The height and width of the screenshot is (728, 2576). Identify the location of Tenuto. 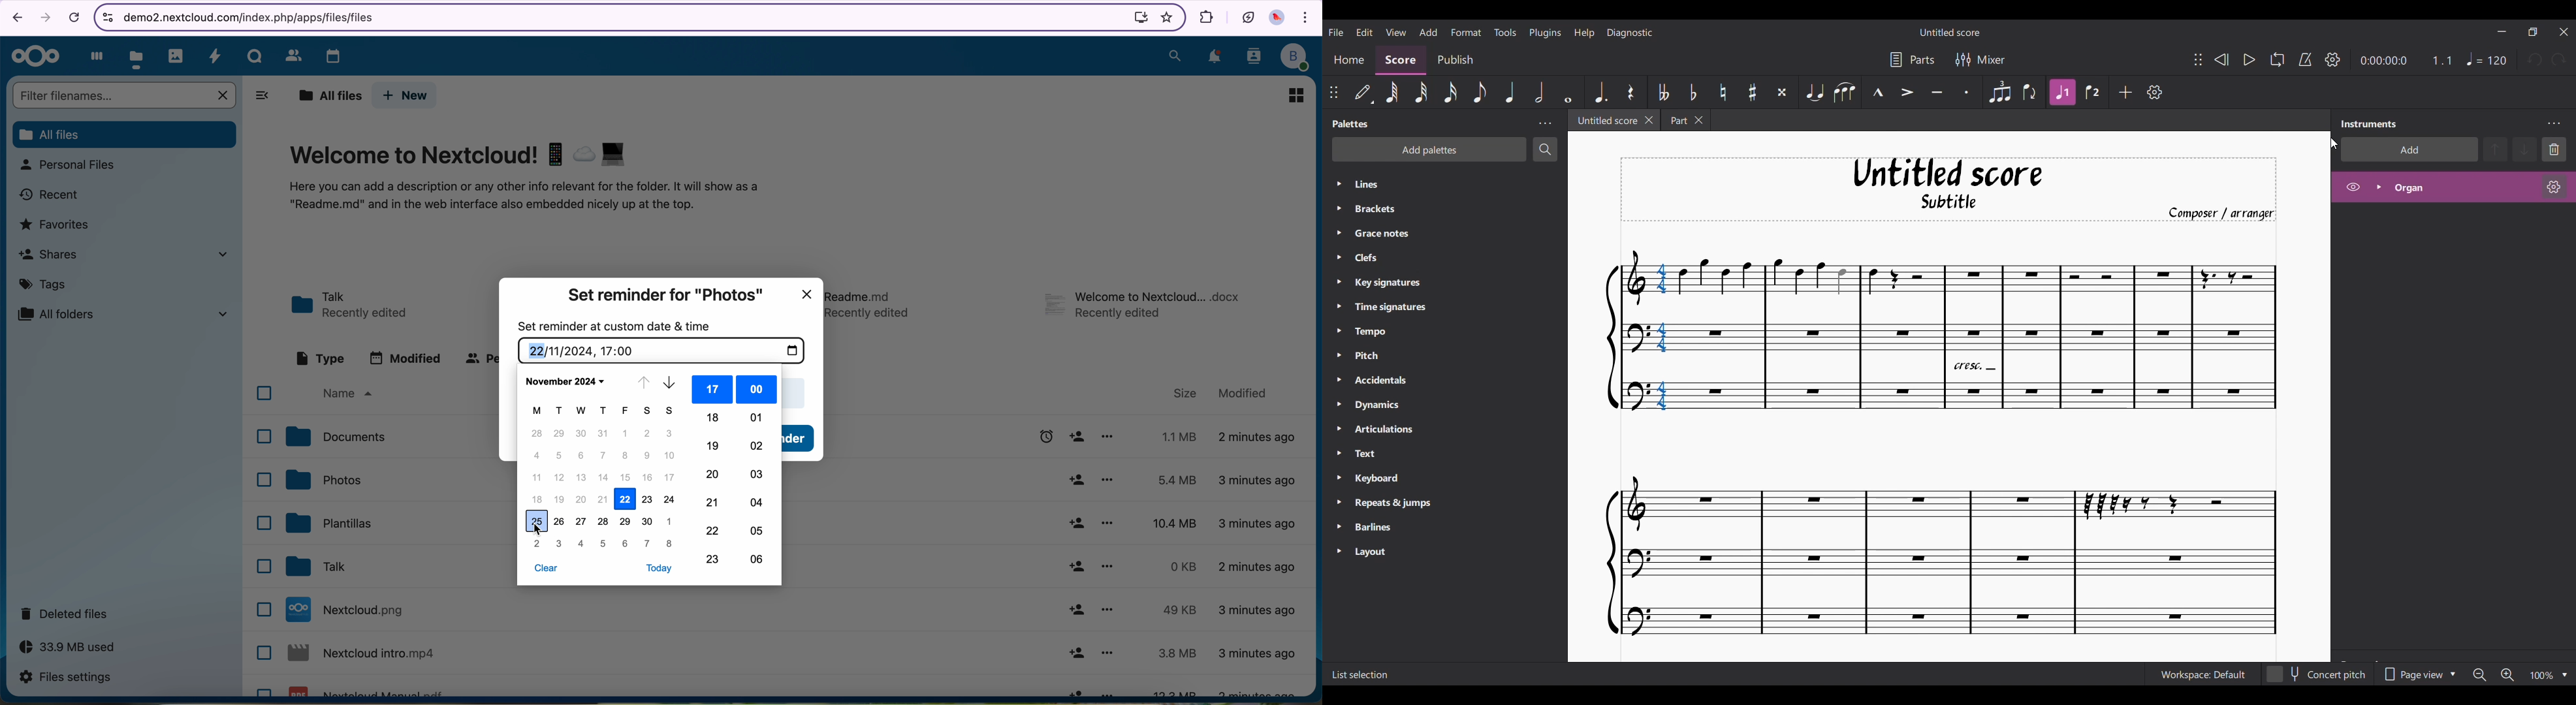
(1936, 92).